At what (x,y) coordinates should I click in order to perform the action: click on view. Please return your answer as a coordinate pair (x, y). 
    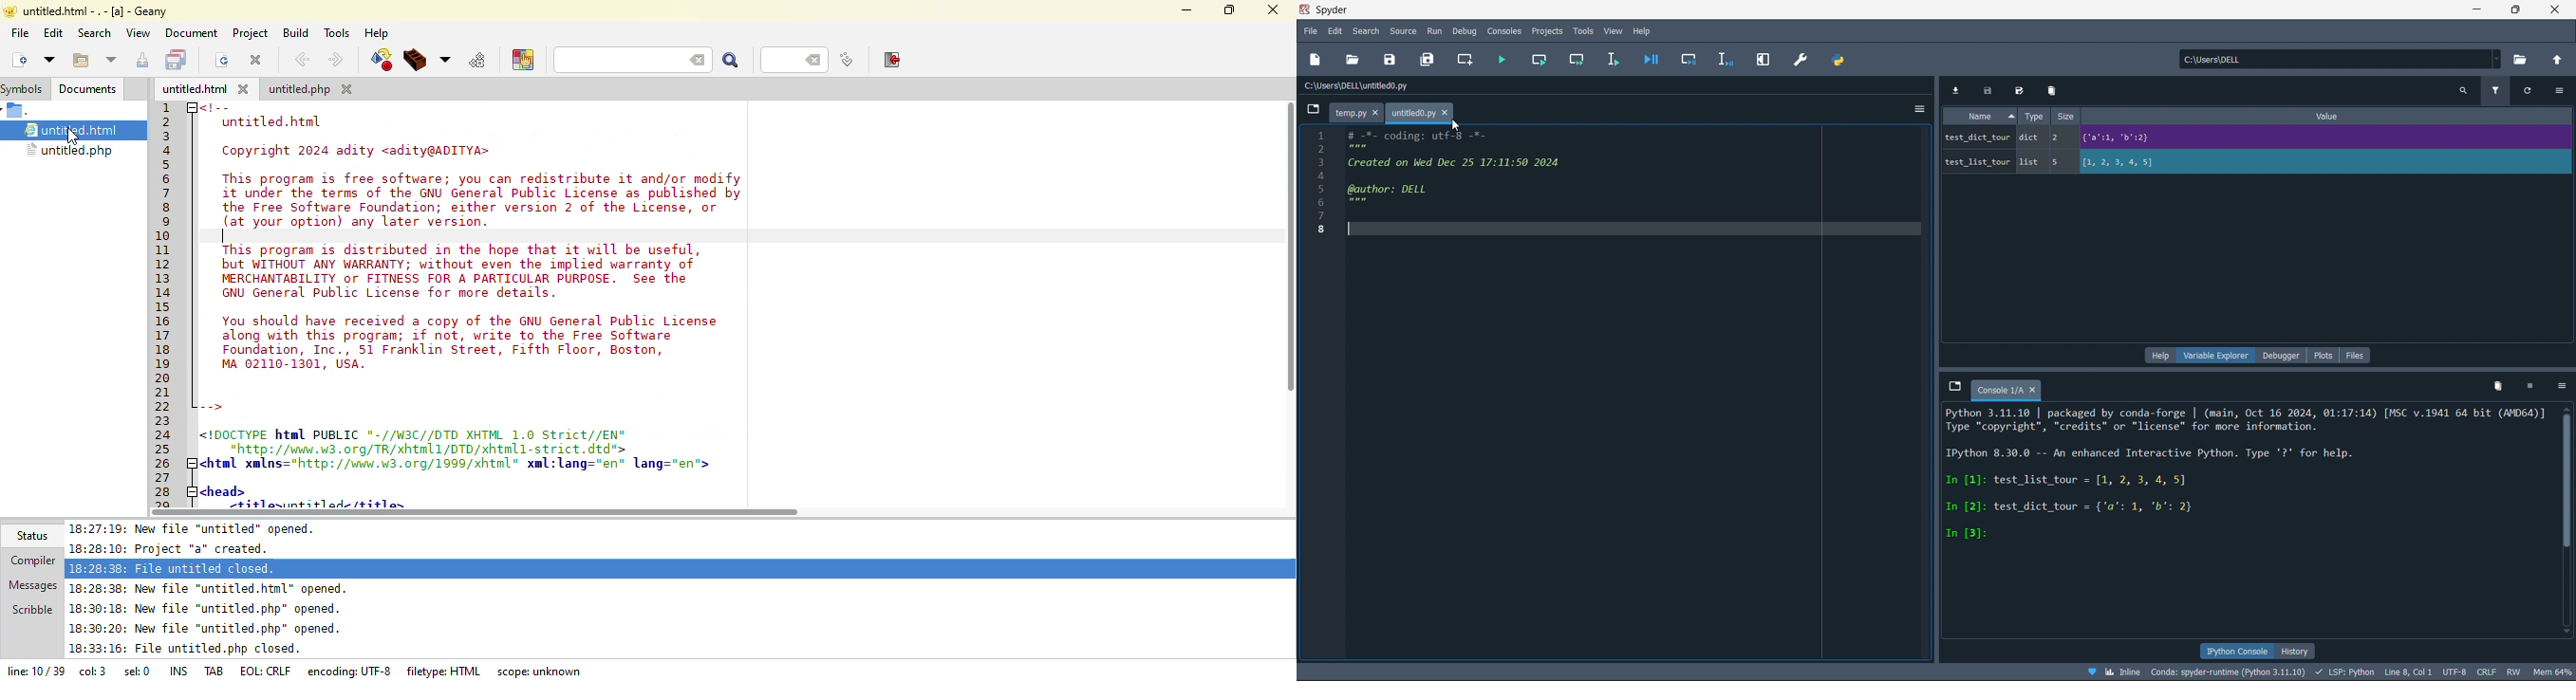
    Looking at the image, I should click on (1615, 31).